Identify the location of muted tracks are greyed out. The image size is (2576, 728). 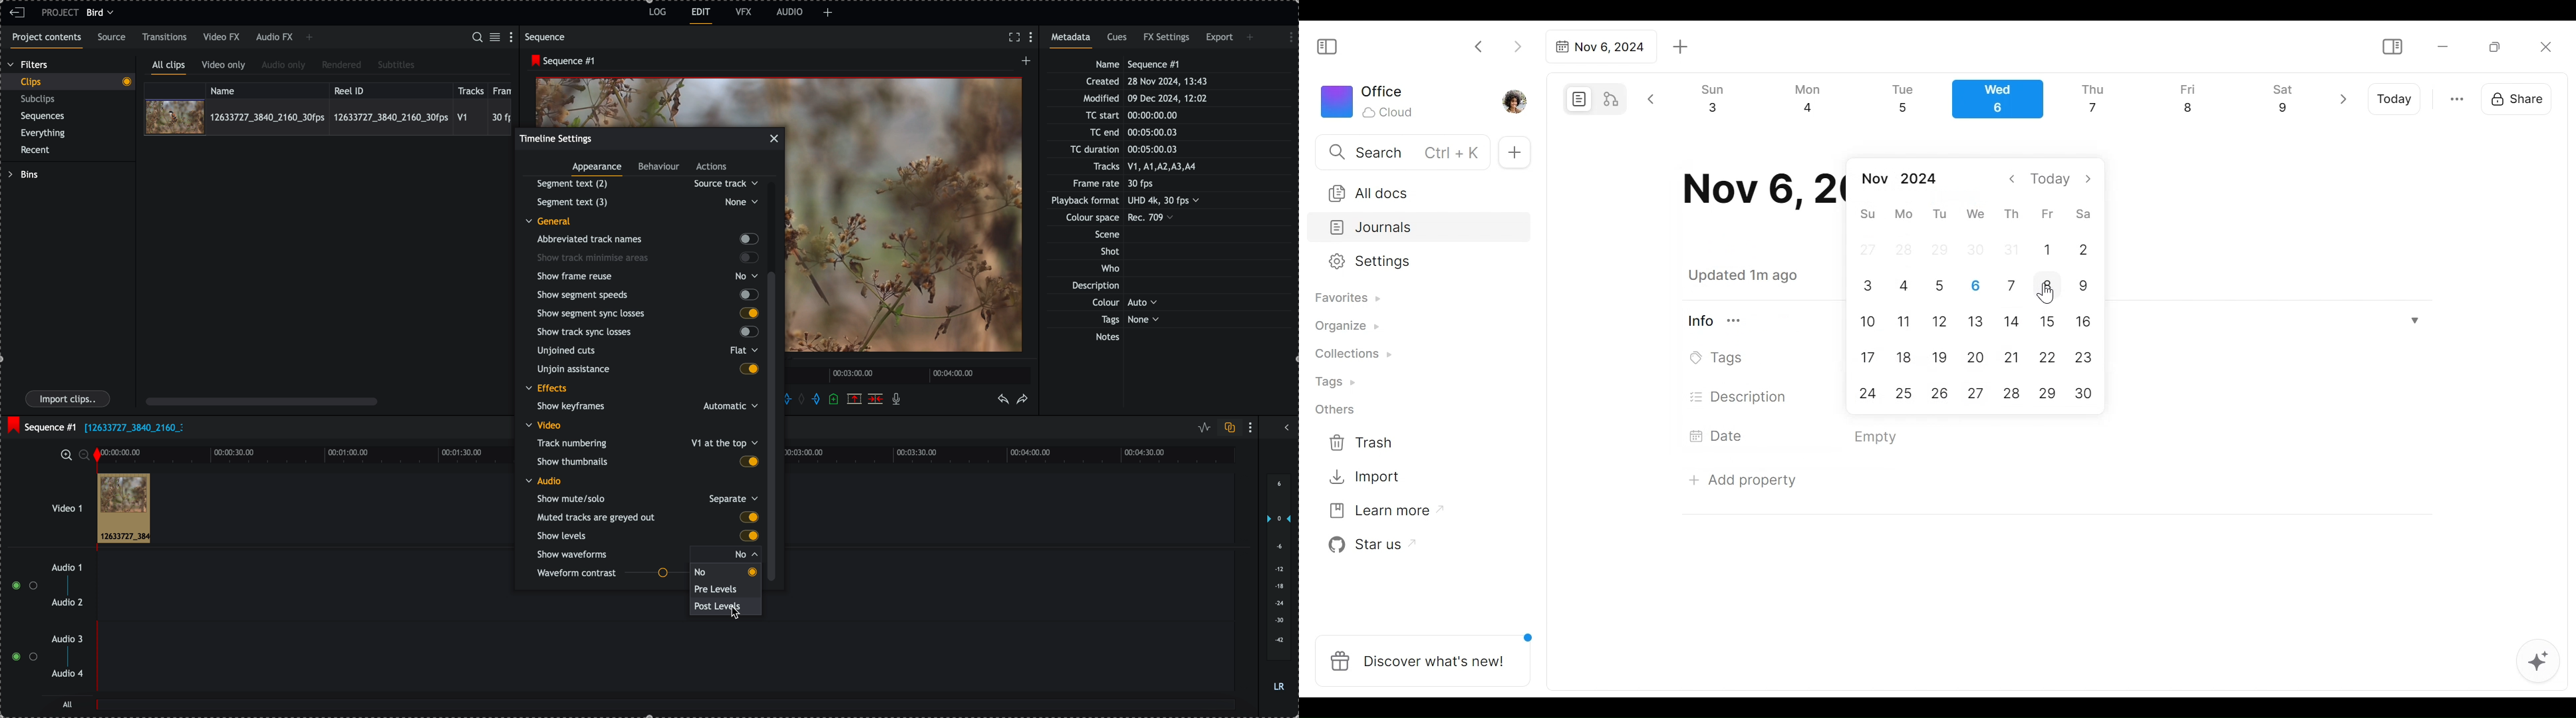
(647, 517).